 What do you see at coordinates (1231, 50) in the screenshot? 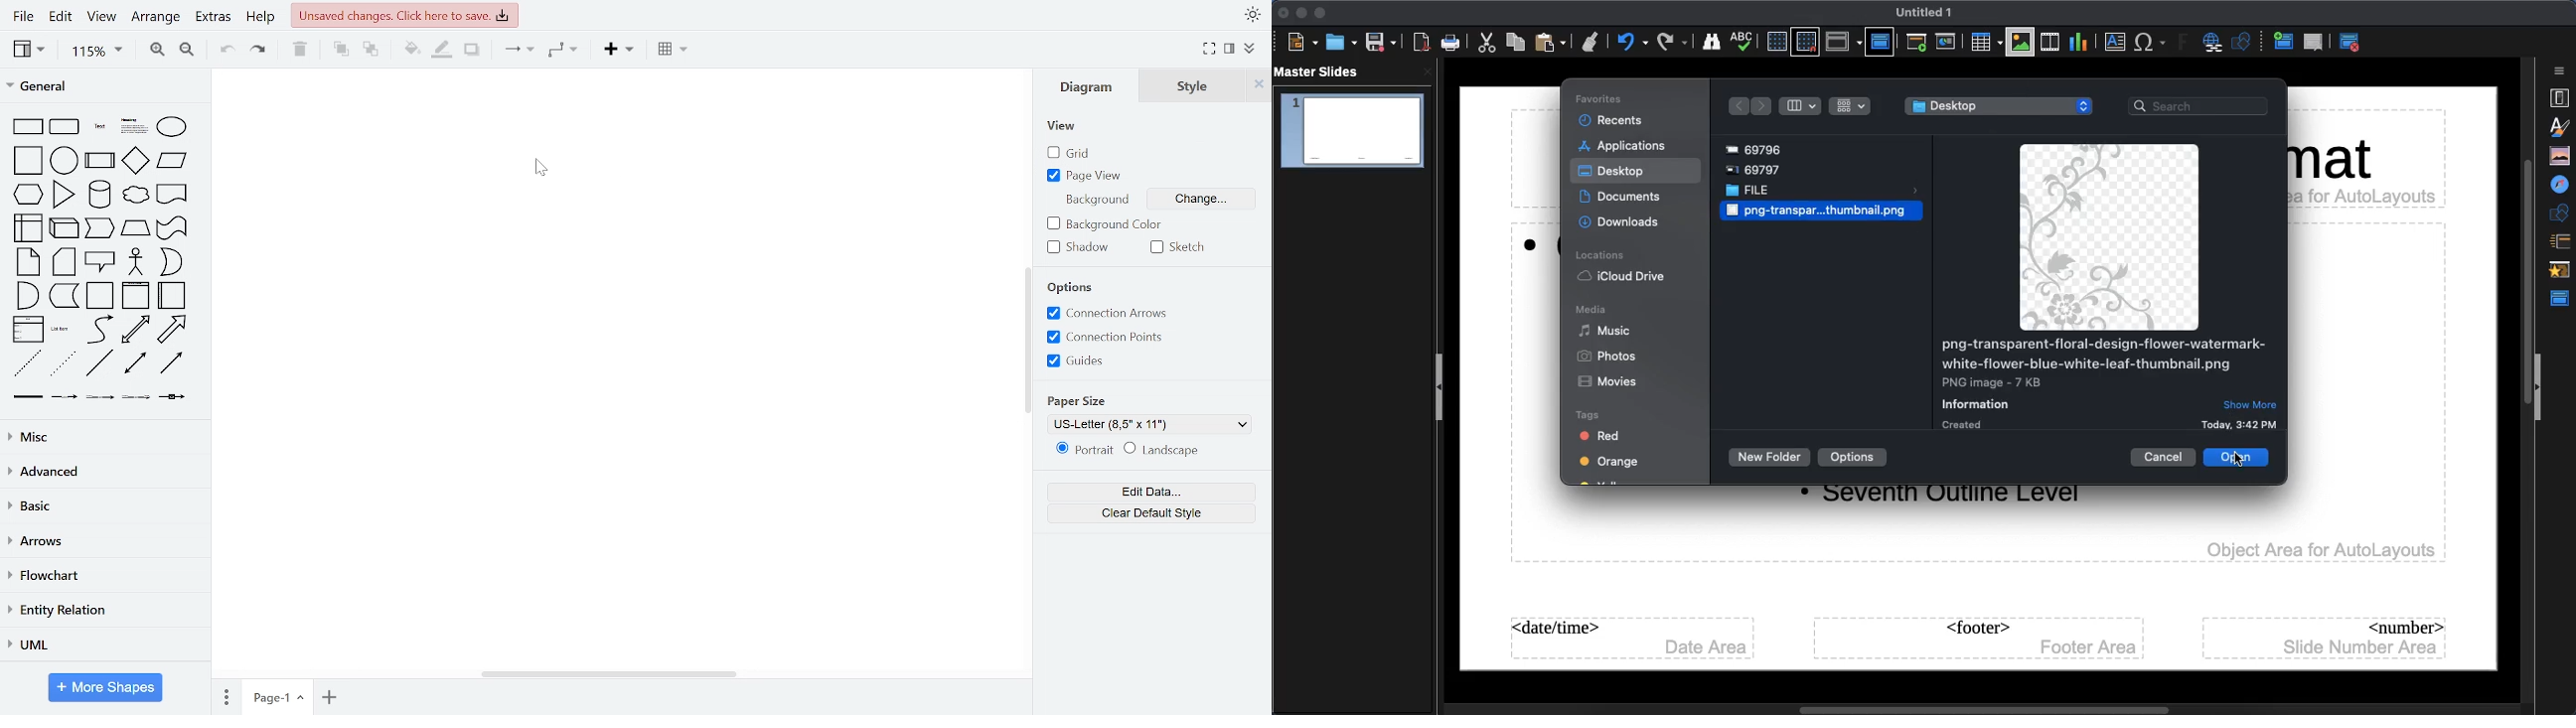
I see `format` at bounding box center [1231, 50].